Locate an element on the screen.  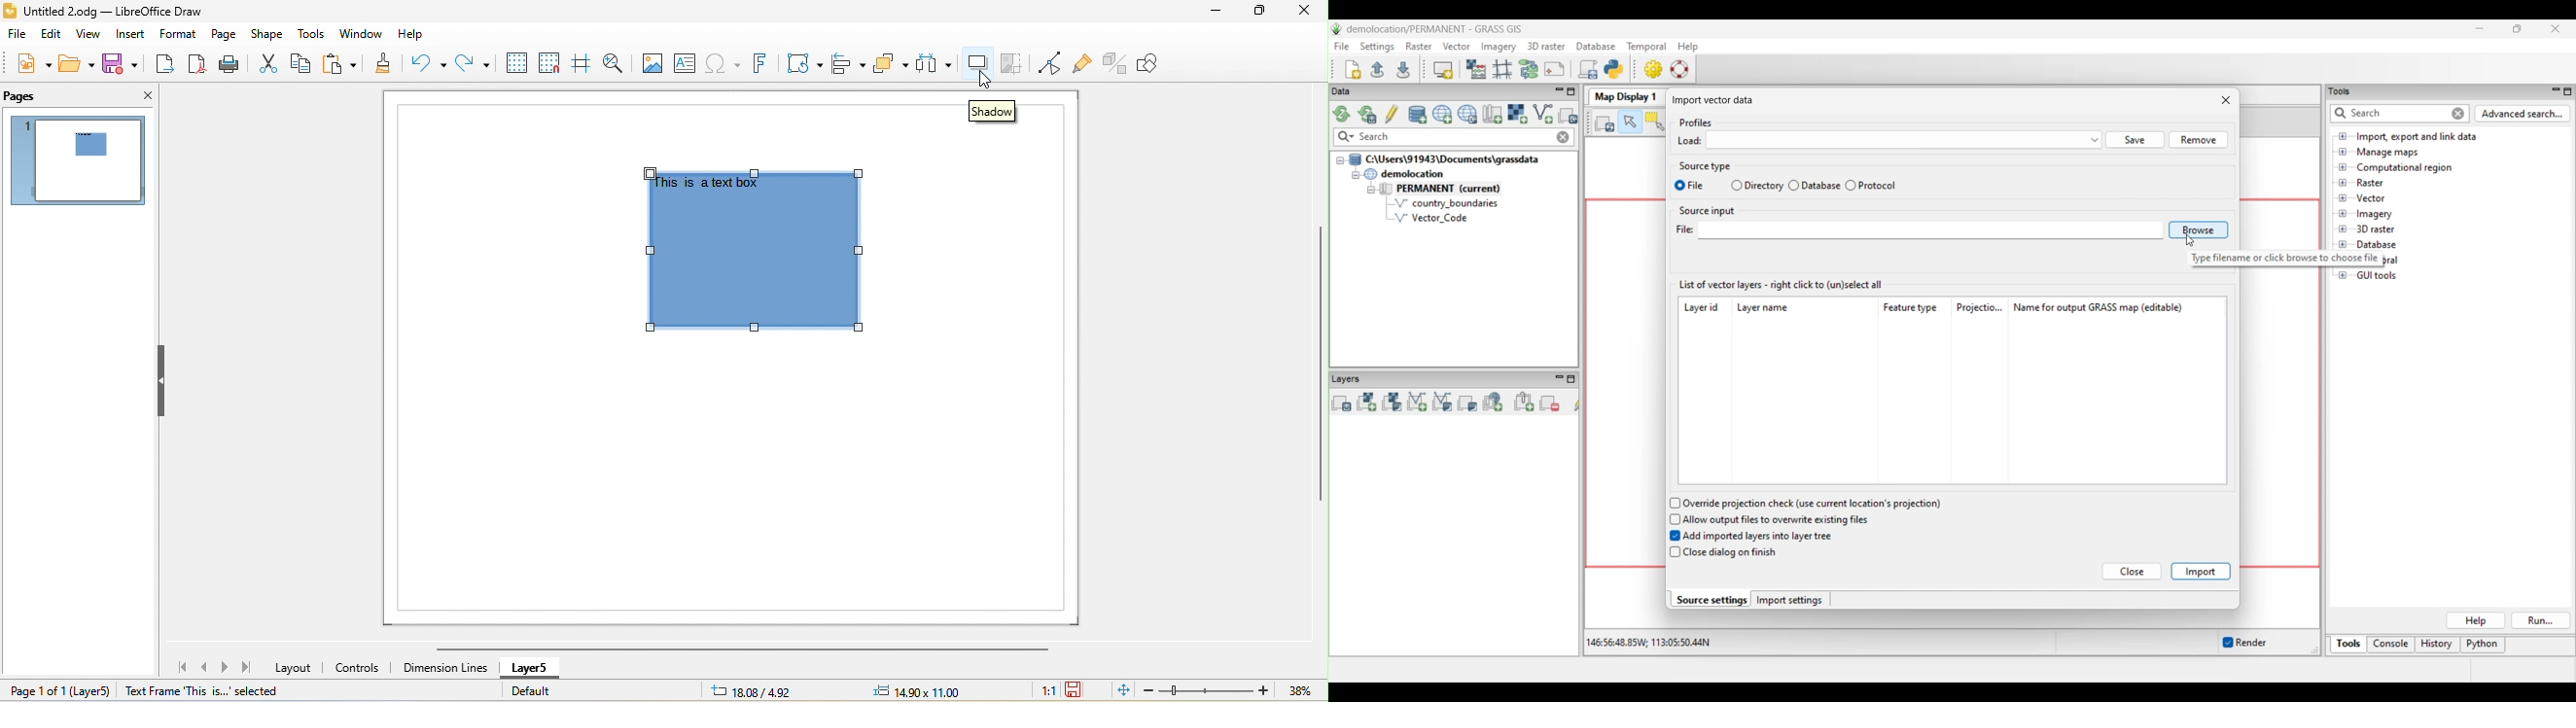
zoom is located at coordinates (1206, 690).